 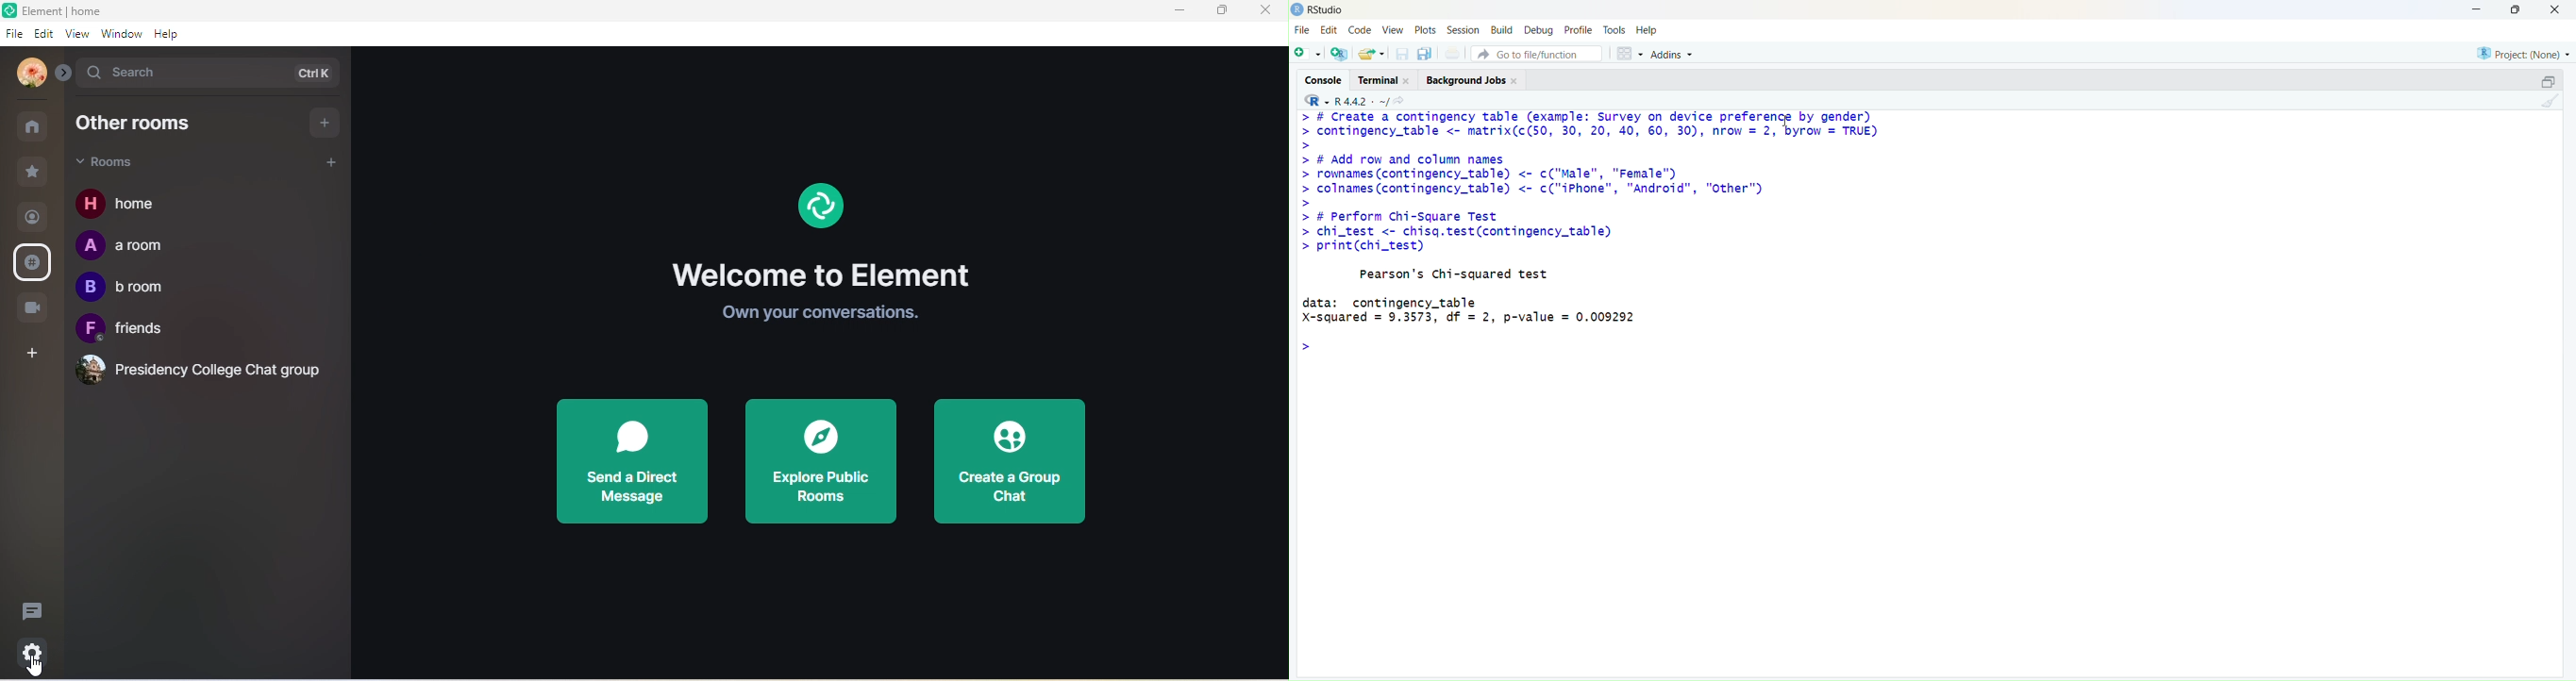 What do you see at coordinates (1672, 55) in the screenshot?
I see `Addins` at bounding box center [1672, 55].